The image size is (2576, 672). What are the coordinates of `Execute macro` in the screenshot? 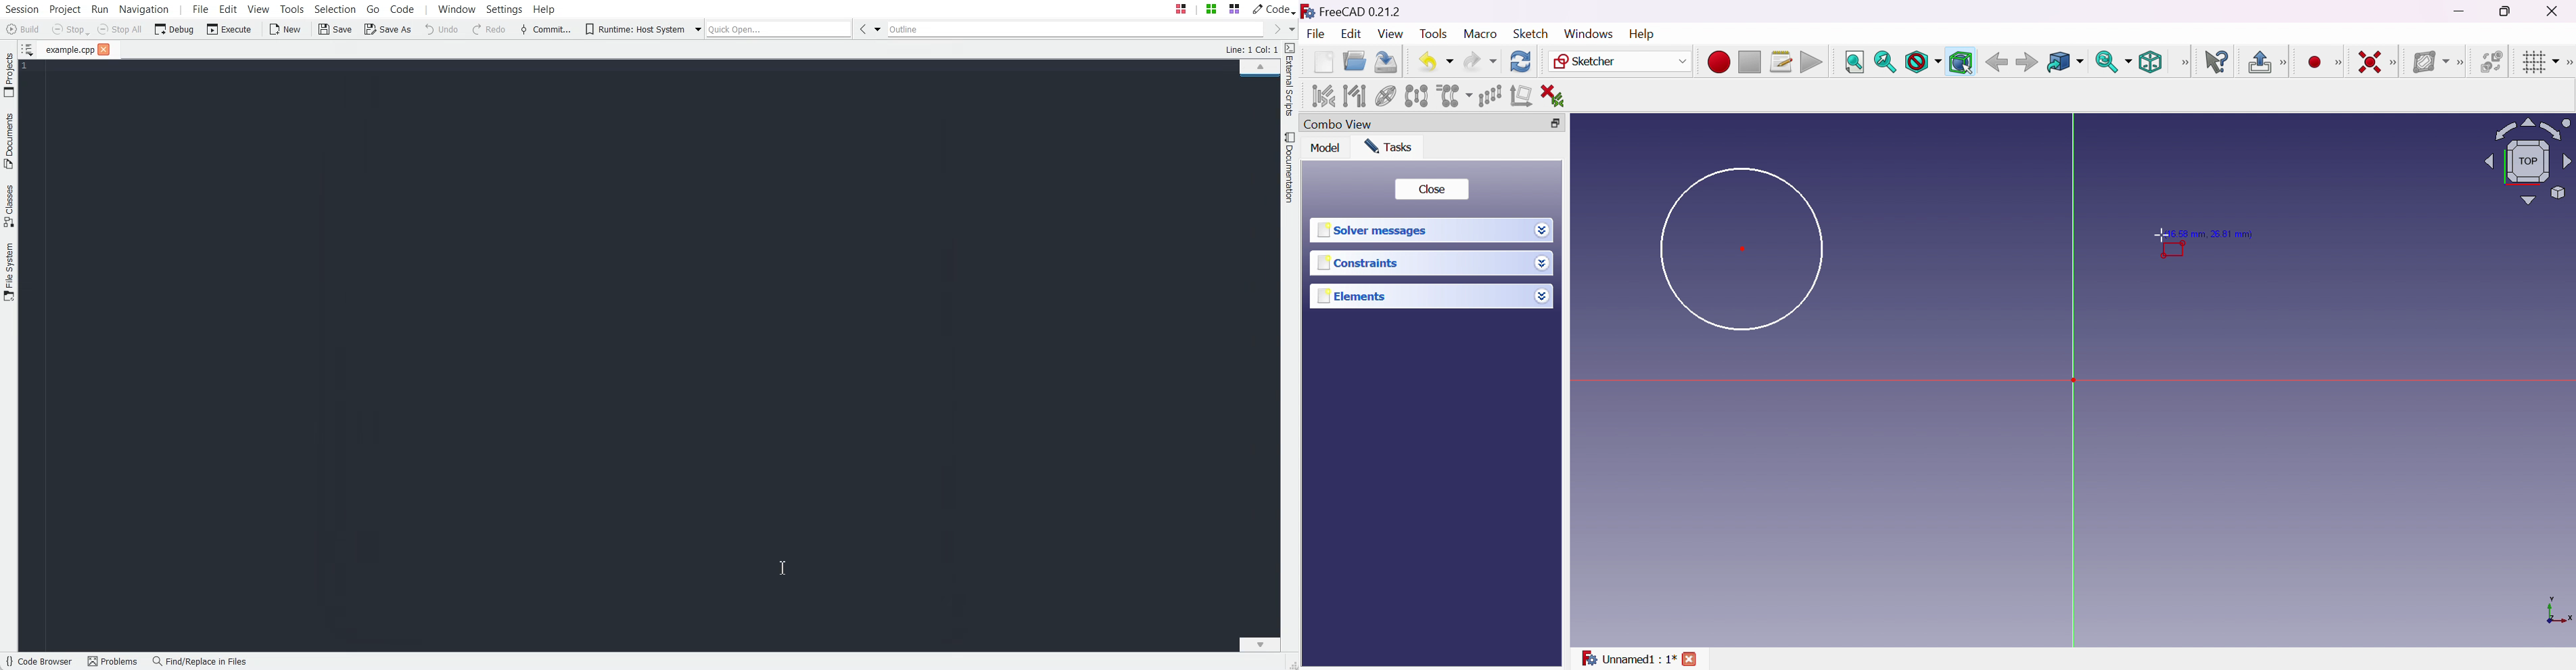 It's located at (1812, 64).